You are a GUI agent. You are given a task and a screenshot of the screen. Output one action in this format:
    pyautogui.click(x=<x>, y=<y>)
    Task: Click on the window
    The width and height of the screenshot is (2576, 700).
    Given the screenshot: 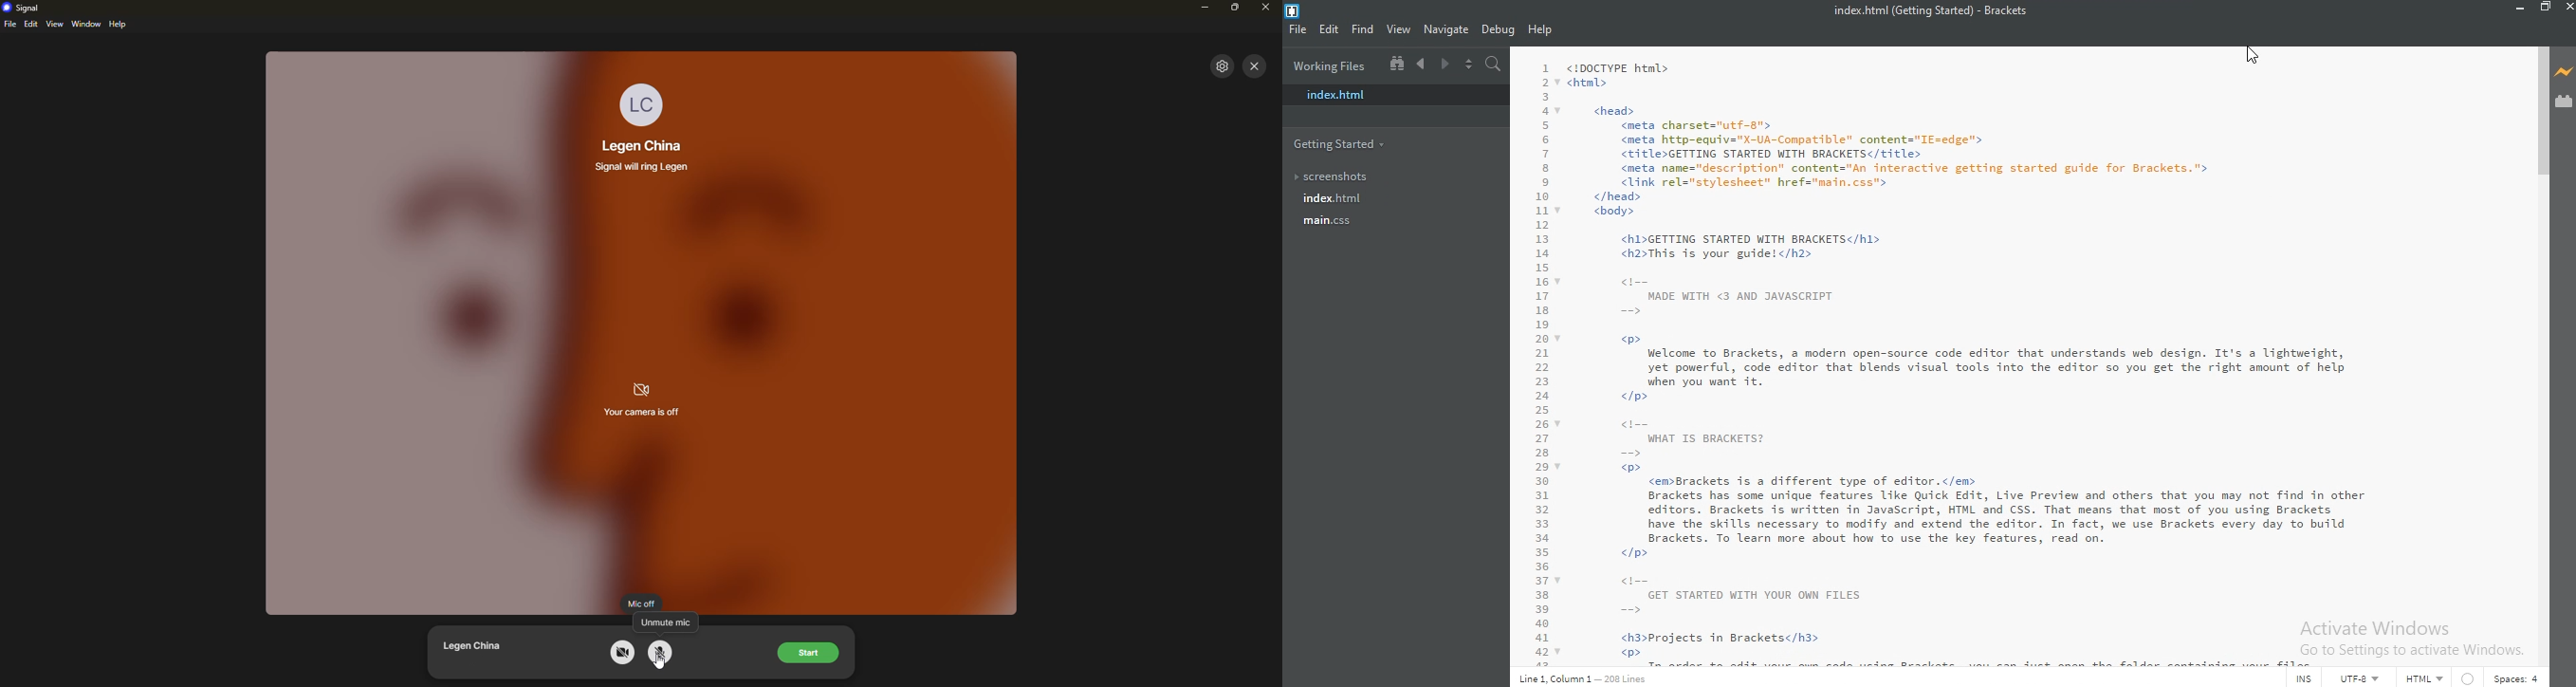 What is the action you would take?
    pyautogui.click(x=87, y=24)
    